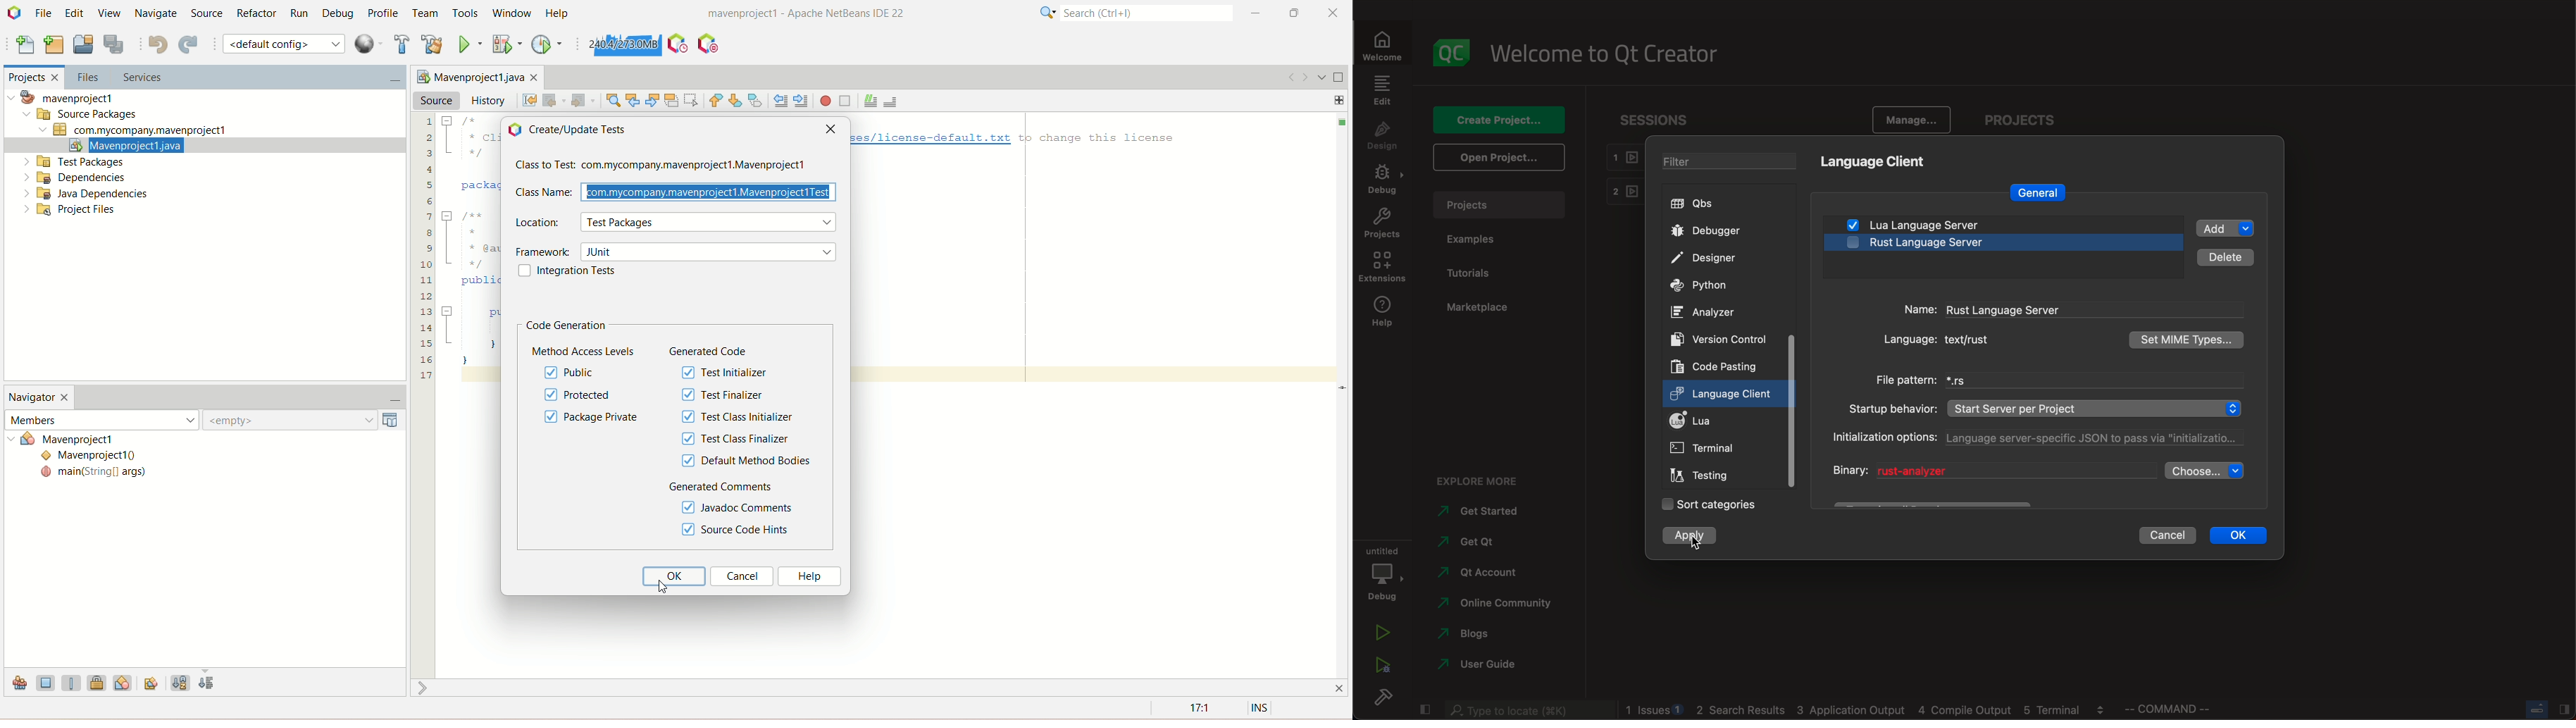  I want to click on code, so click(1717, 366).